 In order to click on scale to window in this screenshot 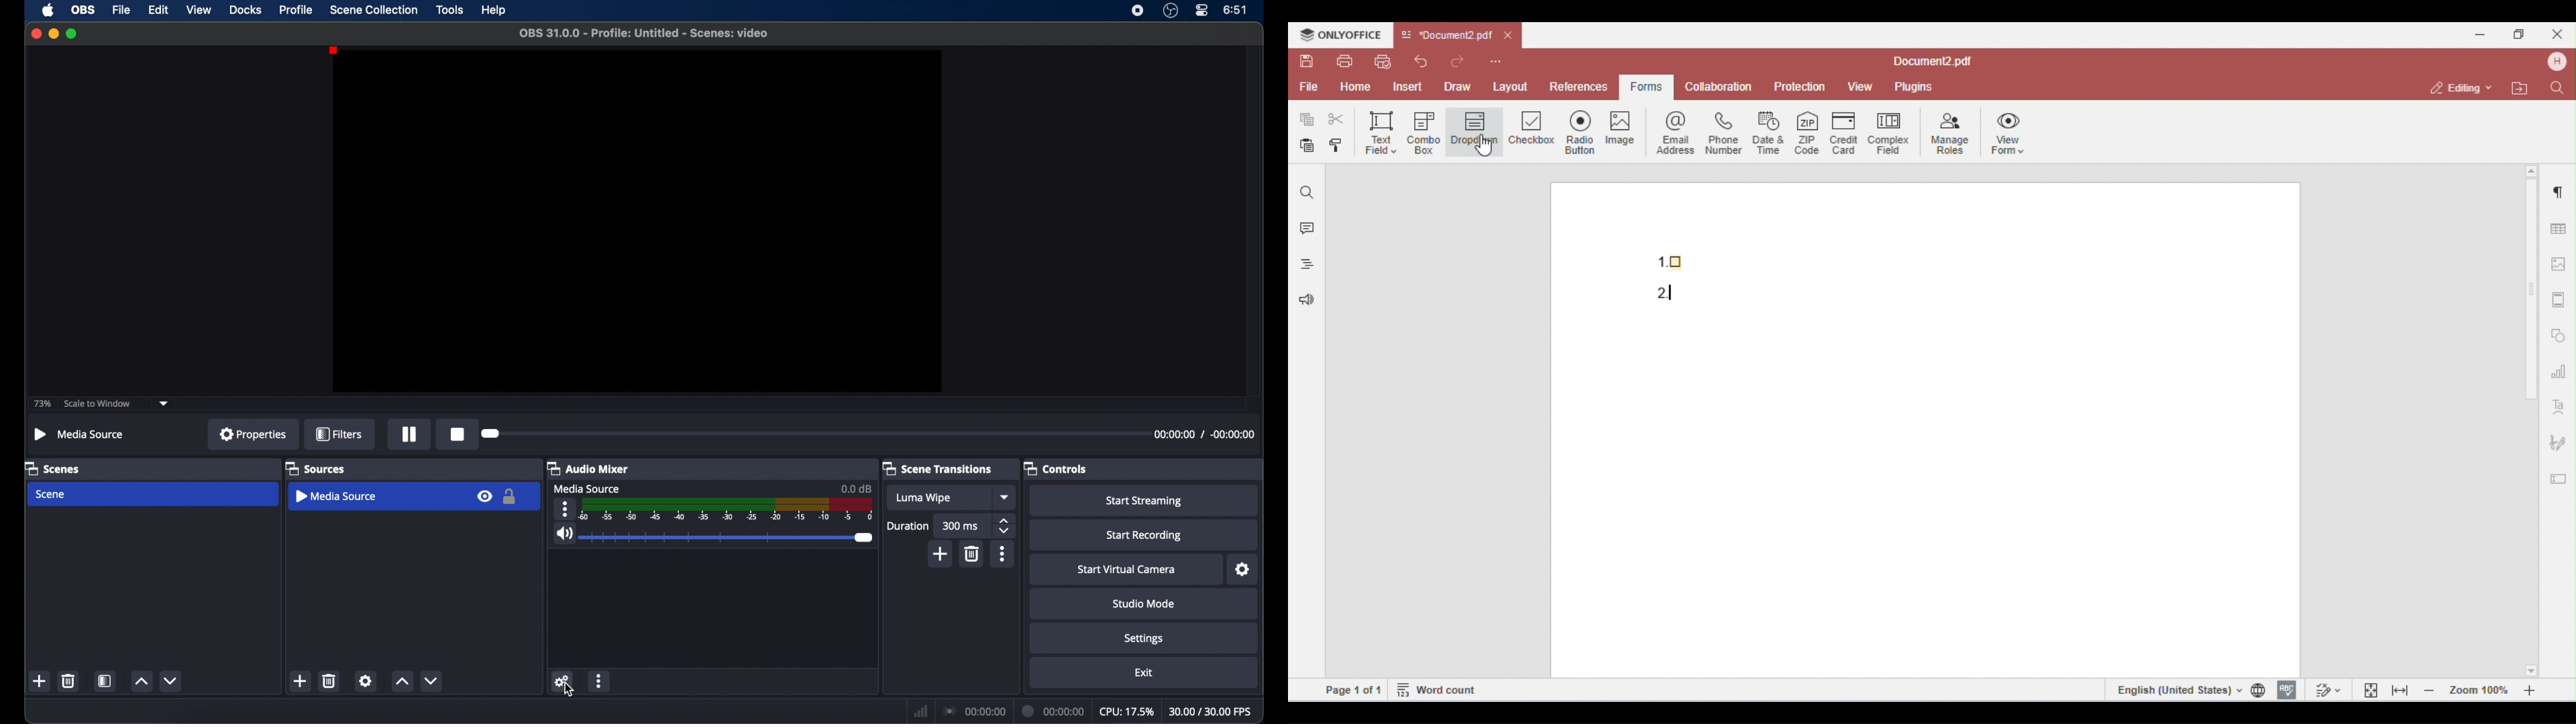, I will do `click(97, 404)`.